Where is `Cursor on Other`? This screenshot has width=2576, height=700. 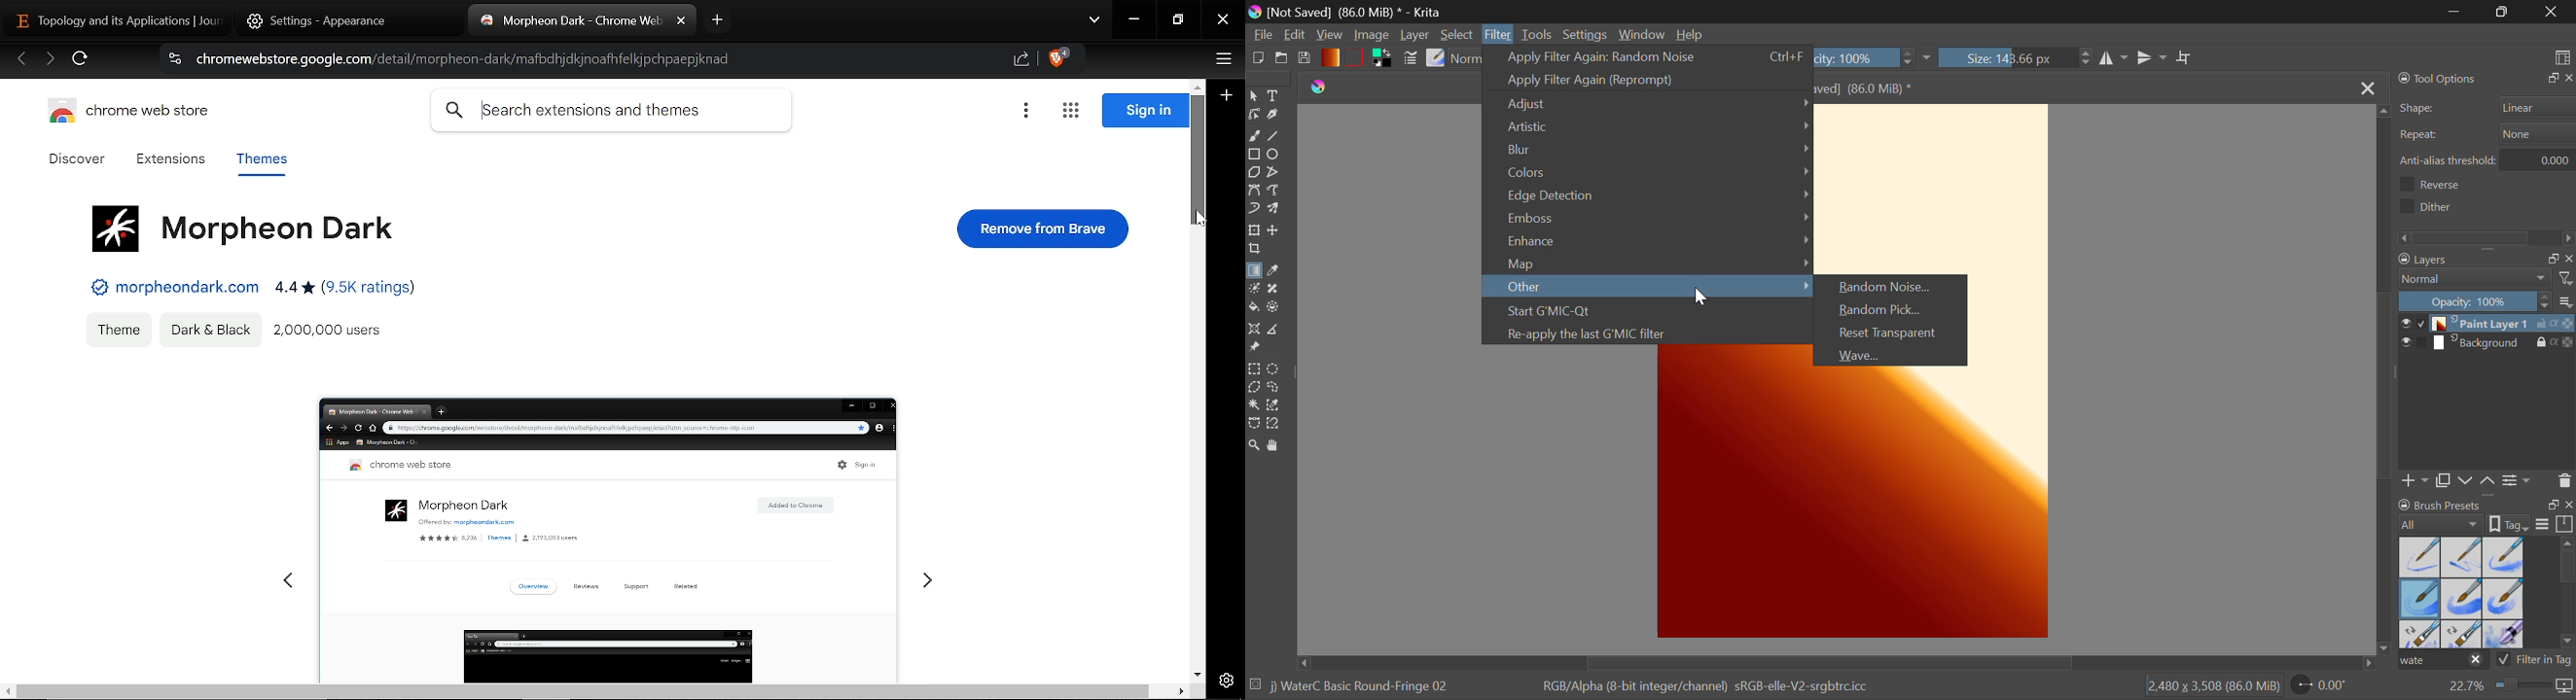 Cursor on Other is located at coordinates (1650, 288).